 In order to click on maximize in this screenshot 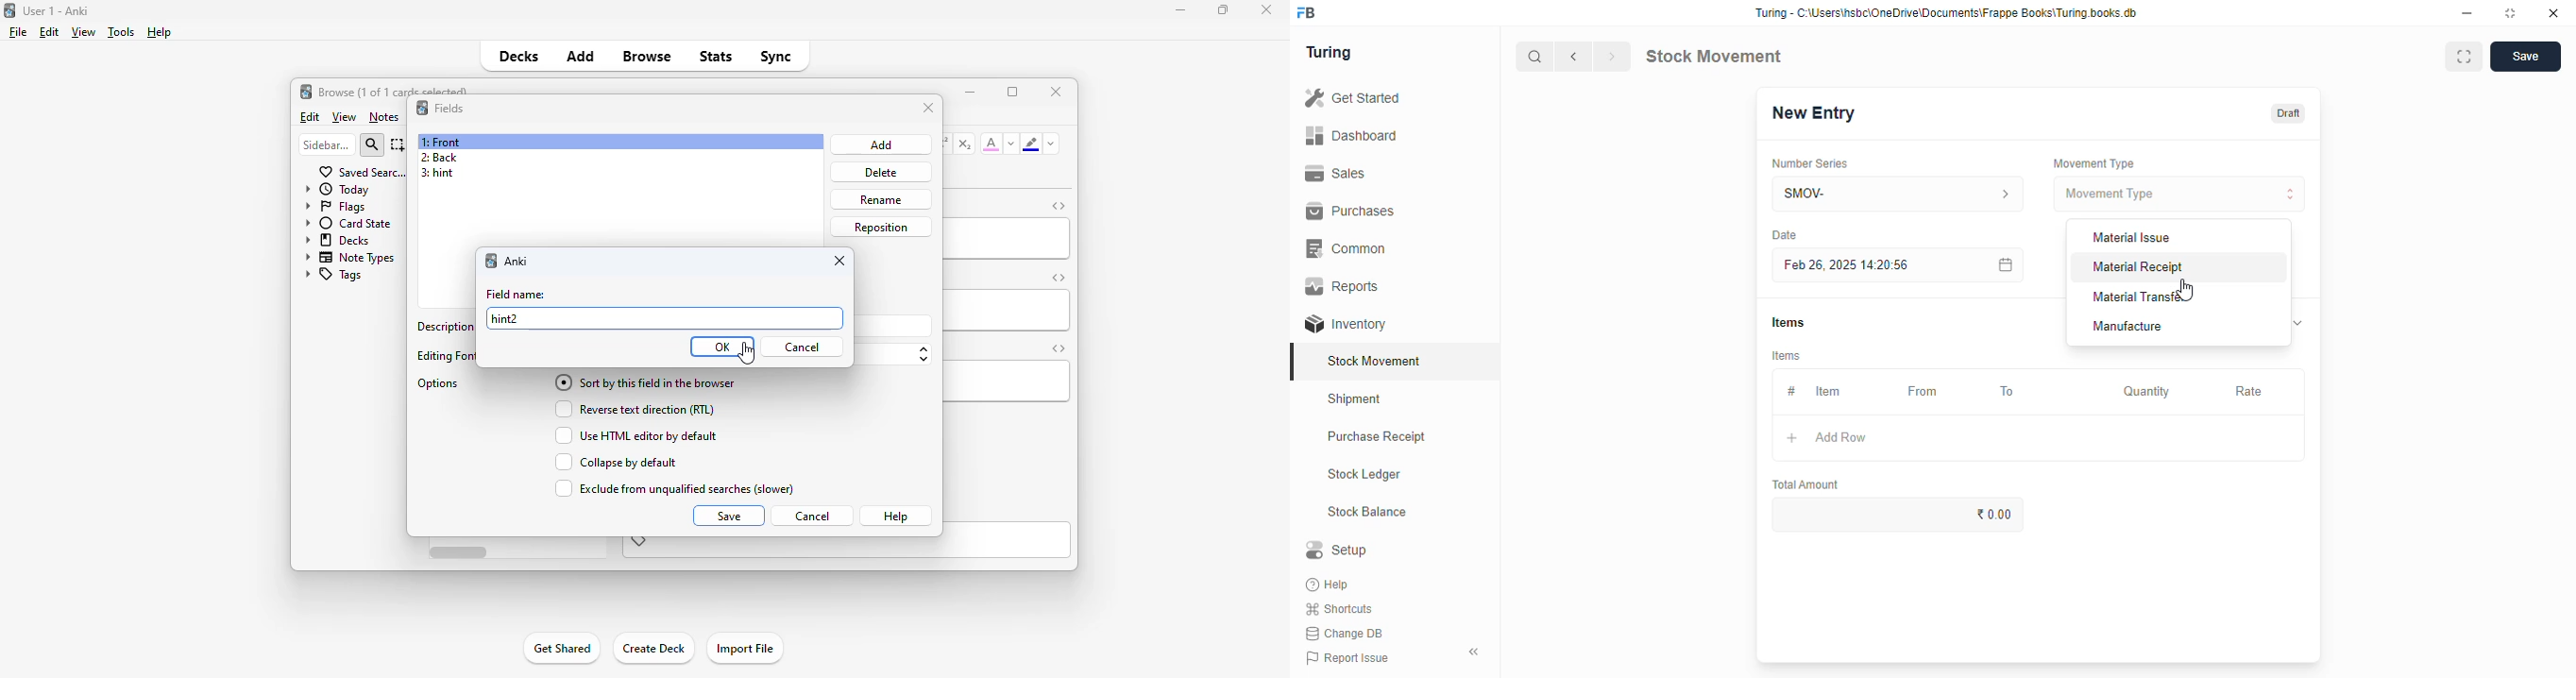, I will do `click(1223, 8)`.